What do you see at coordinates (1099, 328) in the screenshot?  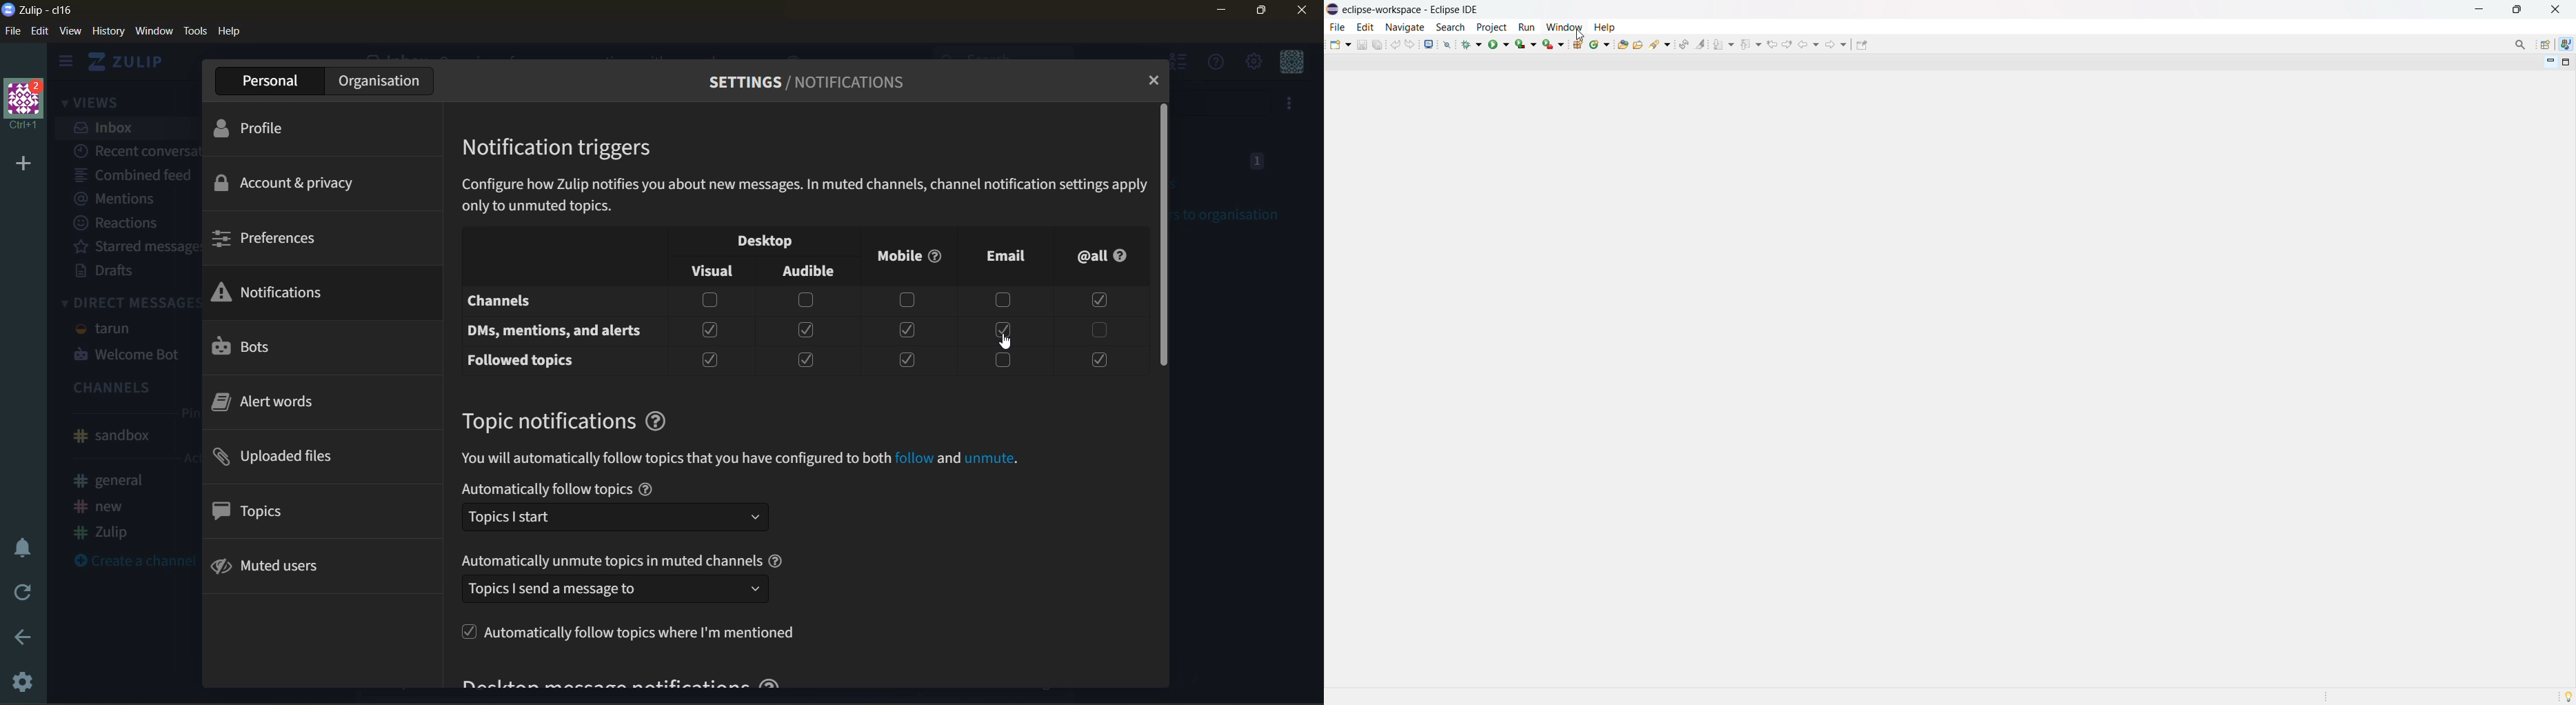 I see `checkbox` at bounding box center [1099, 328].